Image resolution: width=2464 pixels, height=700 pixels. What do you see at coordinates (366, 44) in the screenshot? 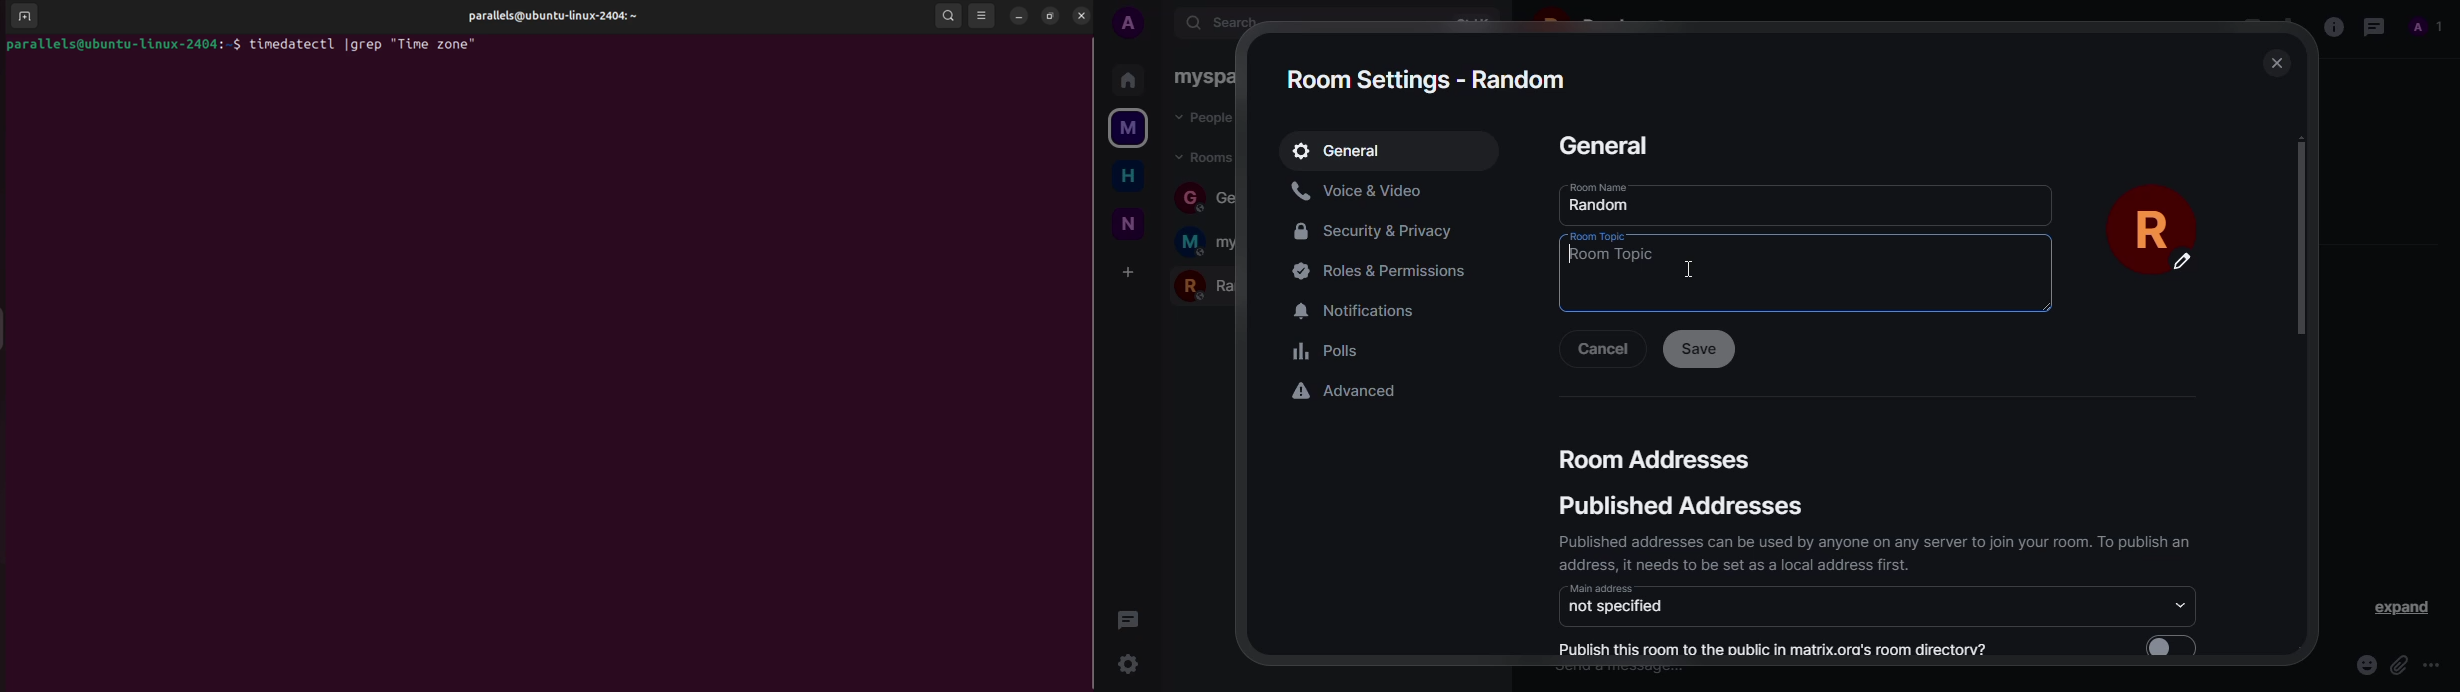
I see `timedatectl | grep "Time zone"` at bounding box center [366, 44].